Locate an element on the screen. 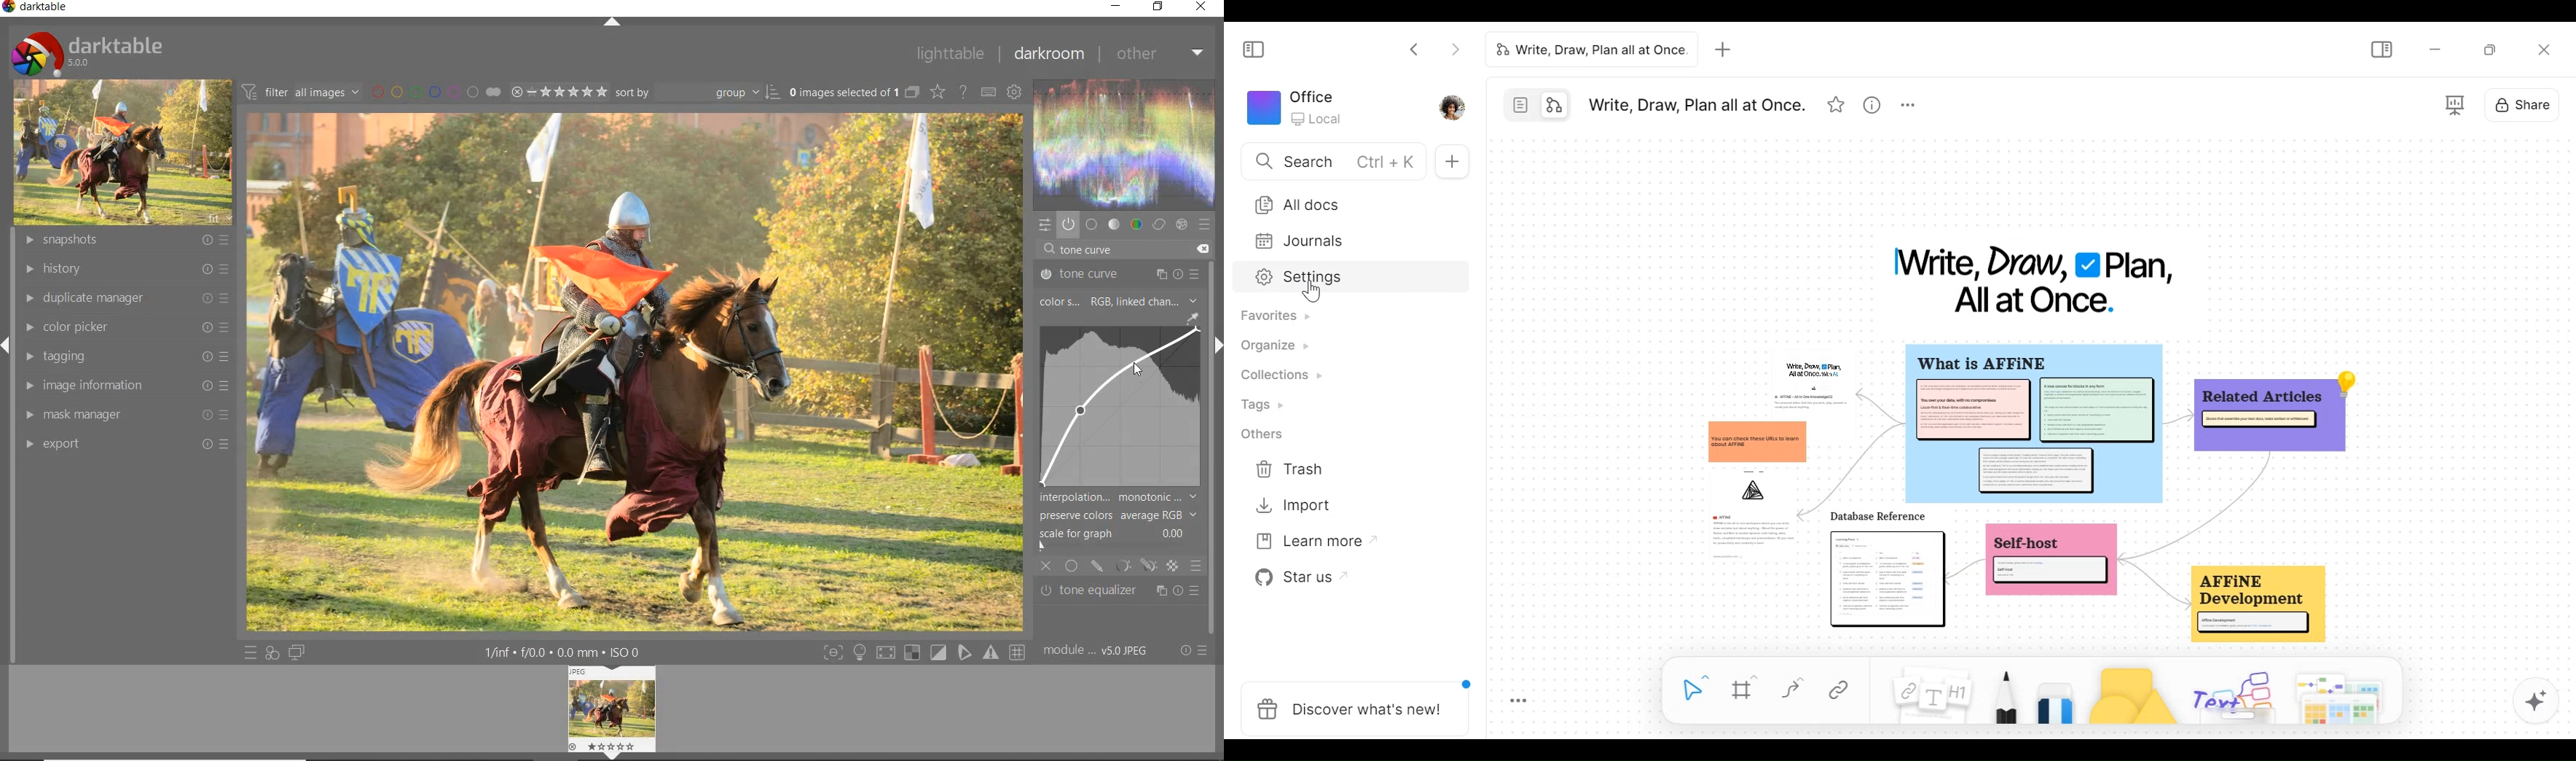 The image size is (2576, 784). minimize is located at coordinates (2436, 48).